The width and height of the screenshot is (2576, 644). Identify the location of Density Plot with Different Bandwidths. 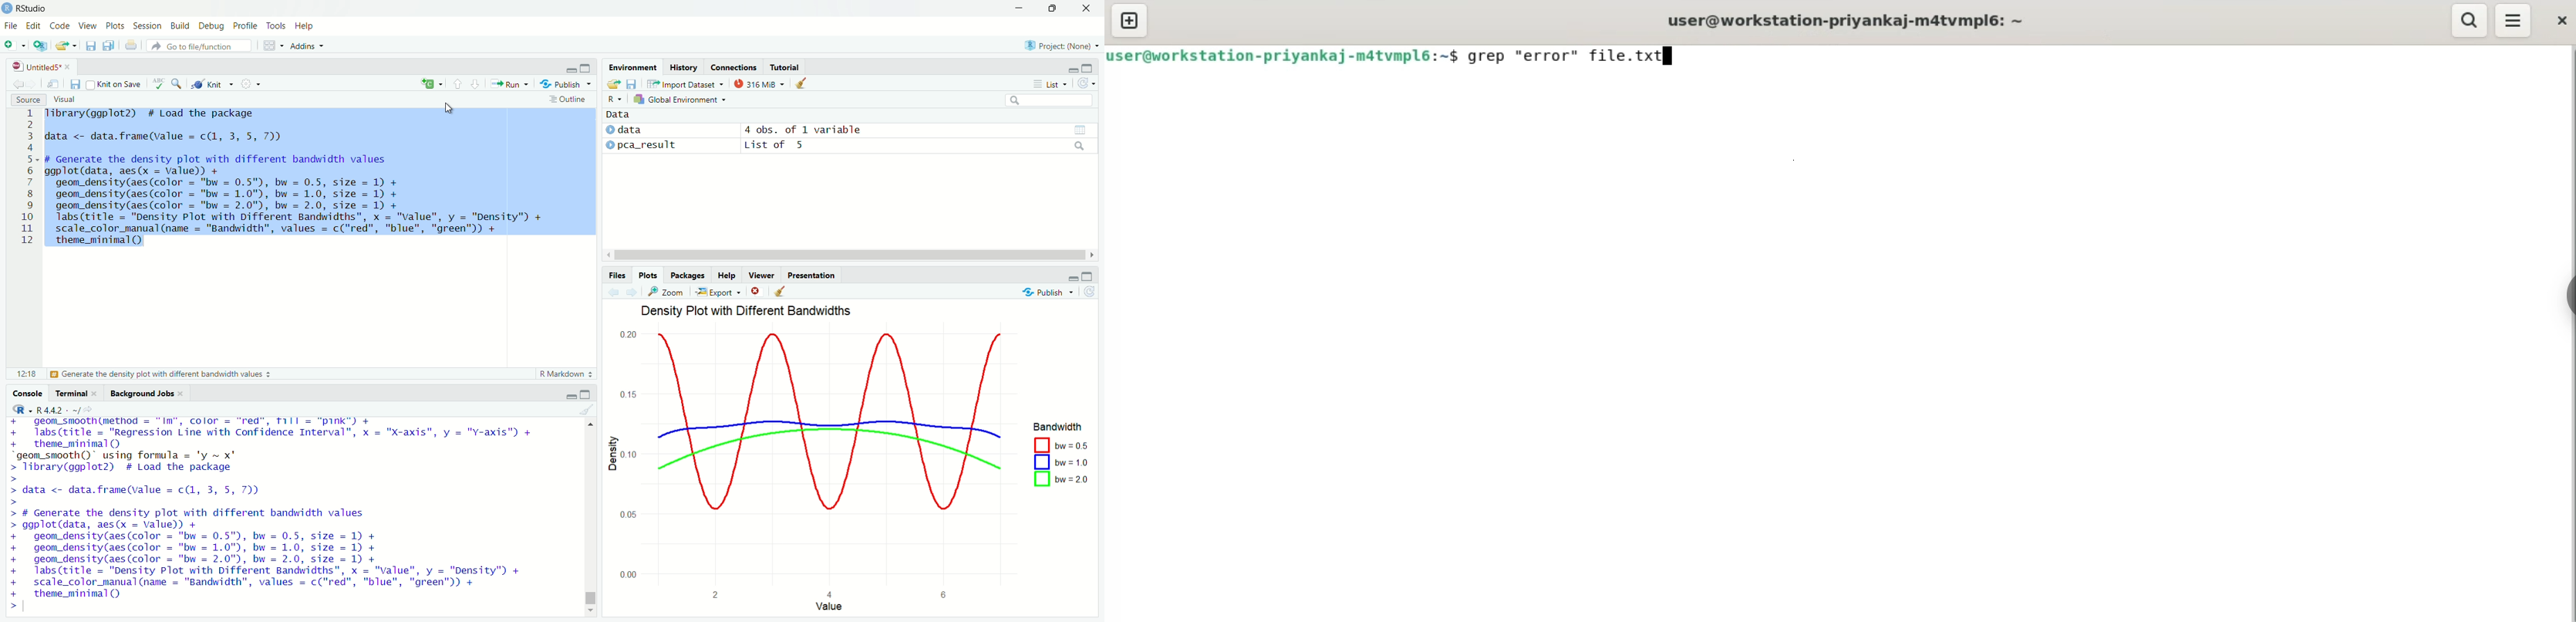
(749, 312).